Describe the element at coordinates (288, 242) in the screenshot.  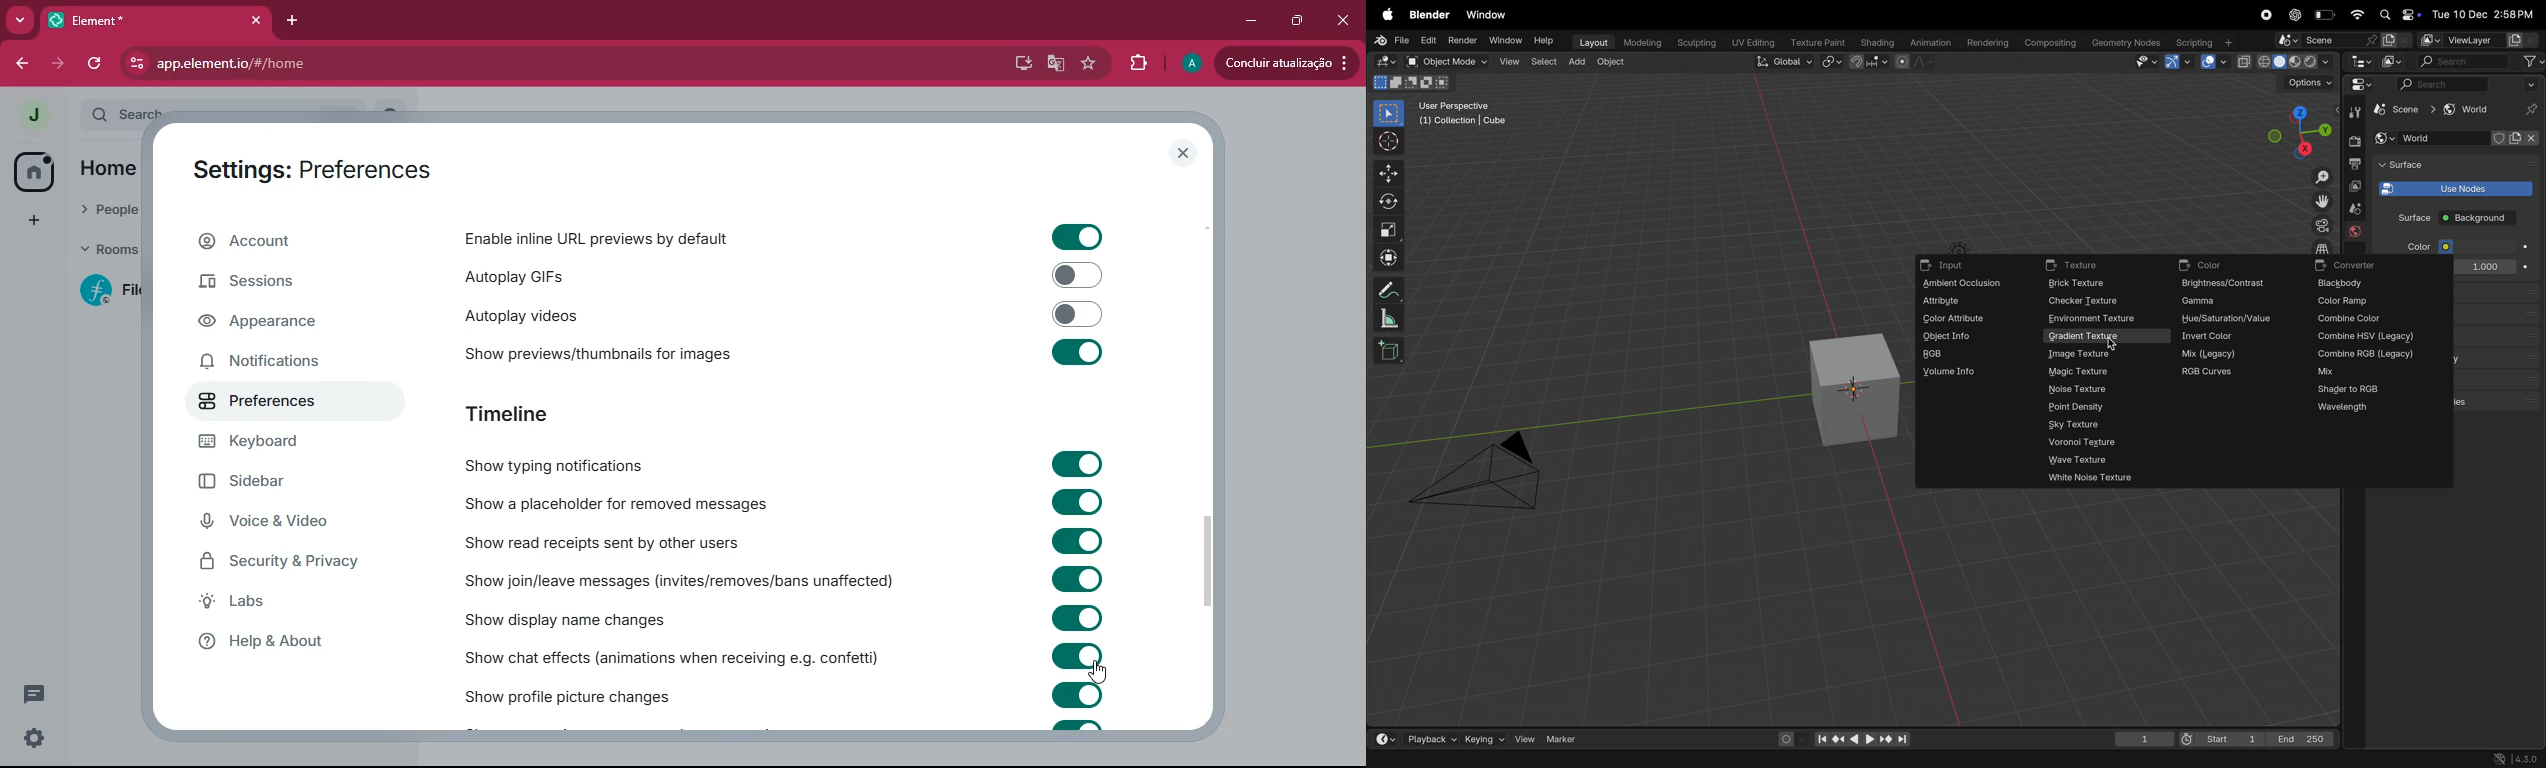
I see `account` at that location.